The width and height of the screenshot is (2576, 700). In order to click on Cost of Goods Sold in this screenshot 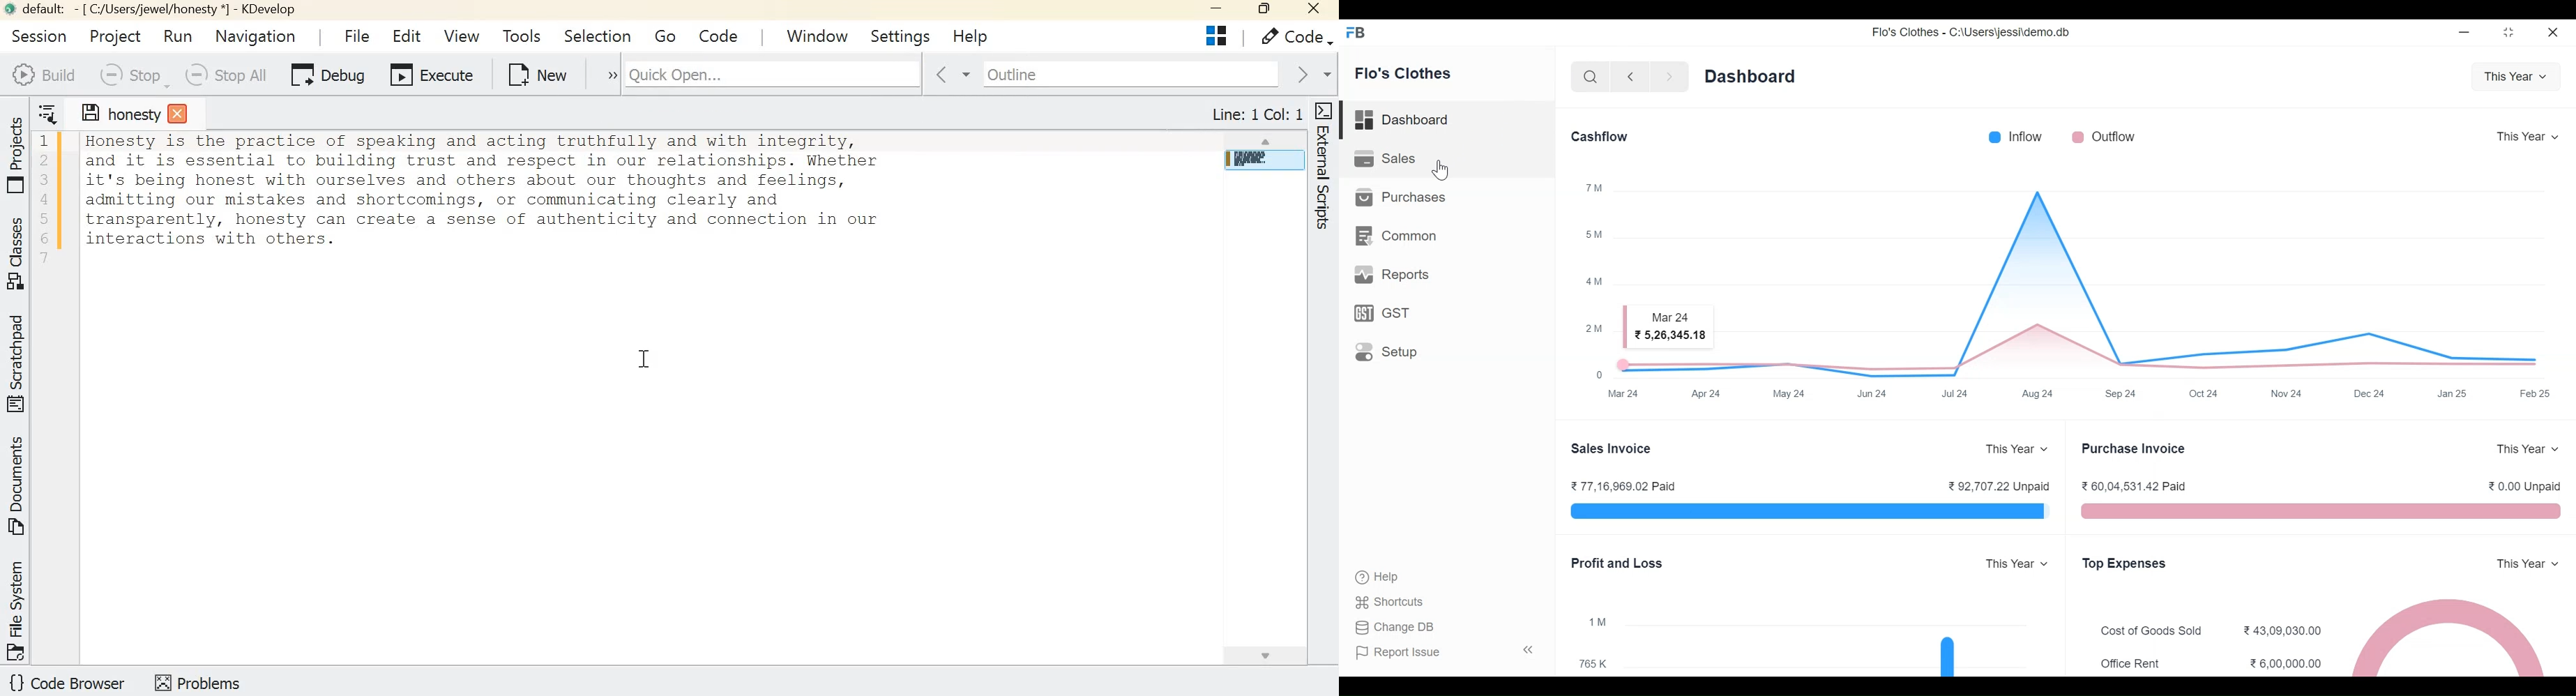, I will do `click(2155, 632)`.